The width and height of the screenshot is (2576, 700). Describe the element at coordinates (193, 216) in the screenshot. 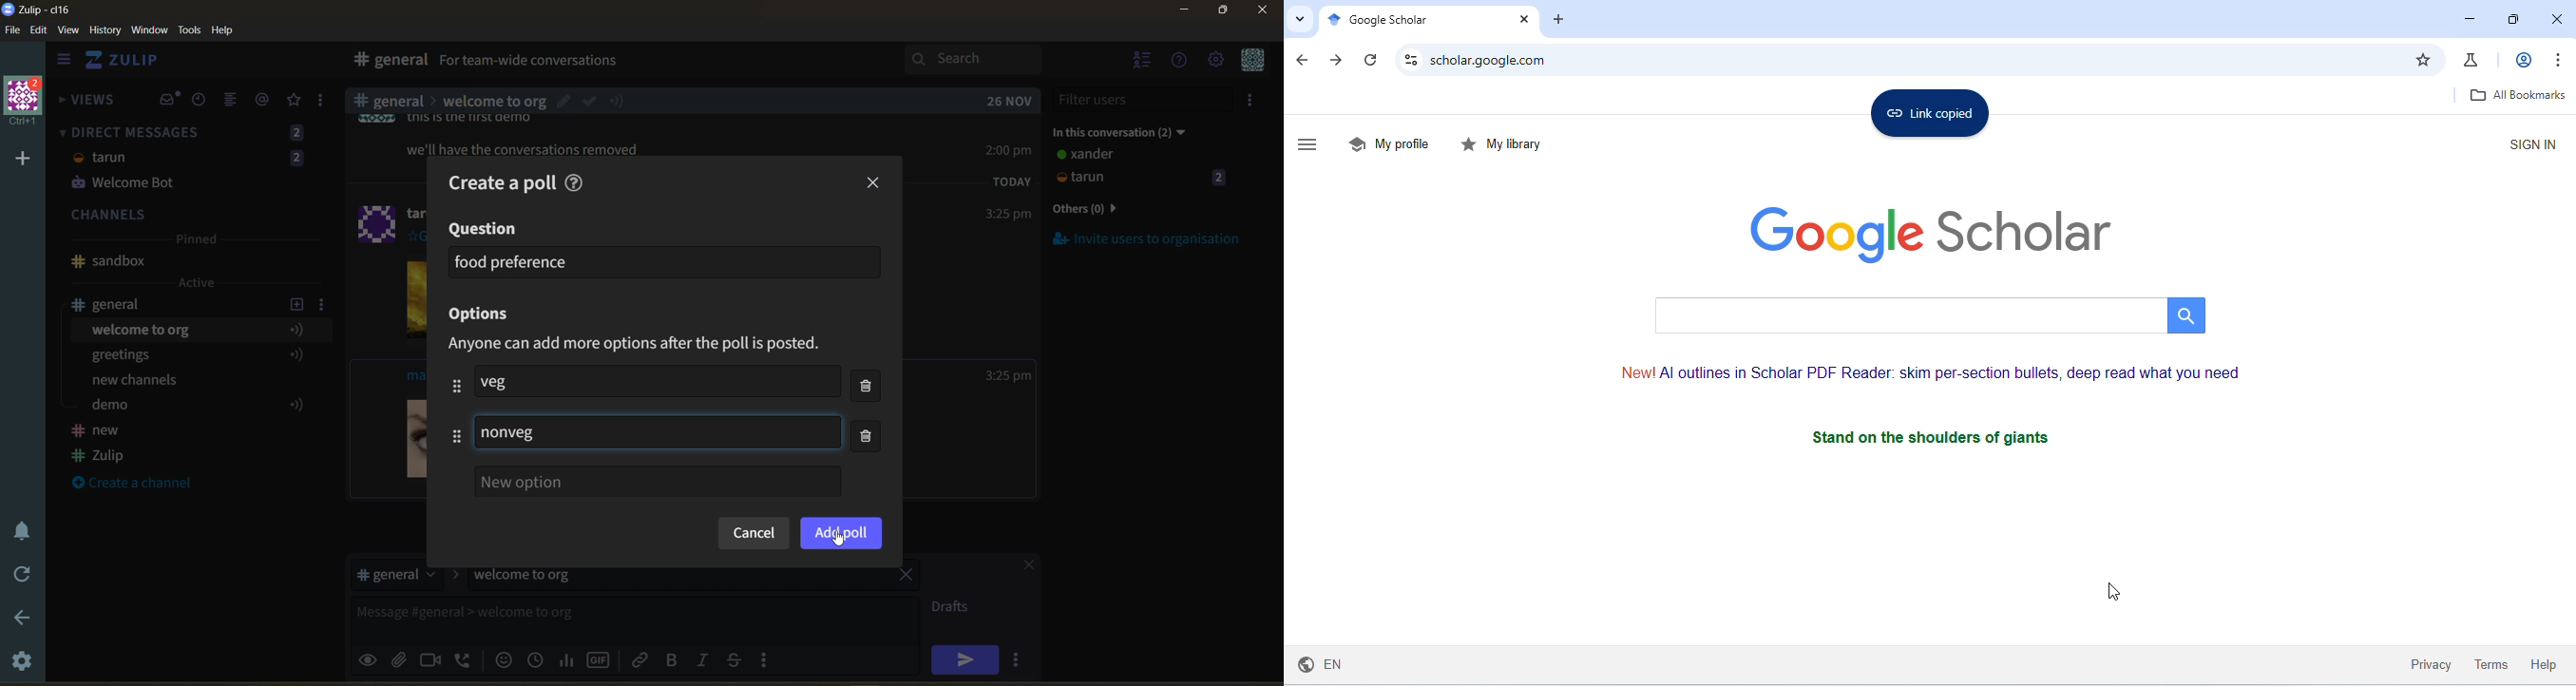

I see `channels` at that location.